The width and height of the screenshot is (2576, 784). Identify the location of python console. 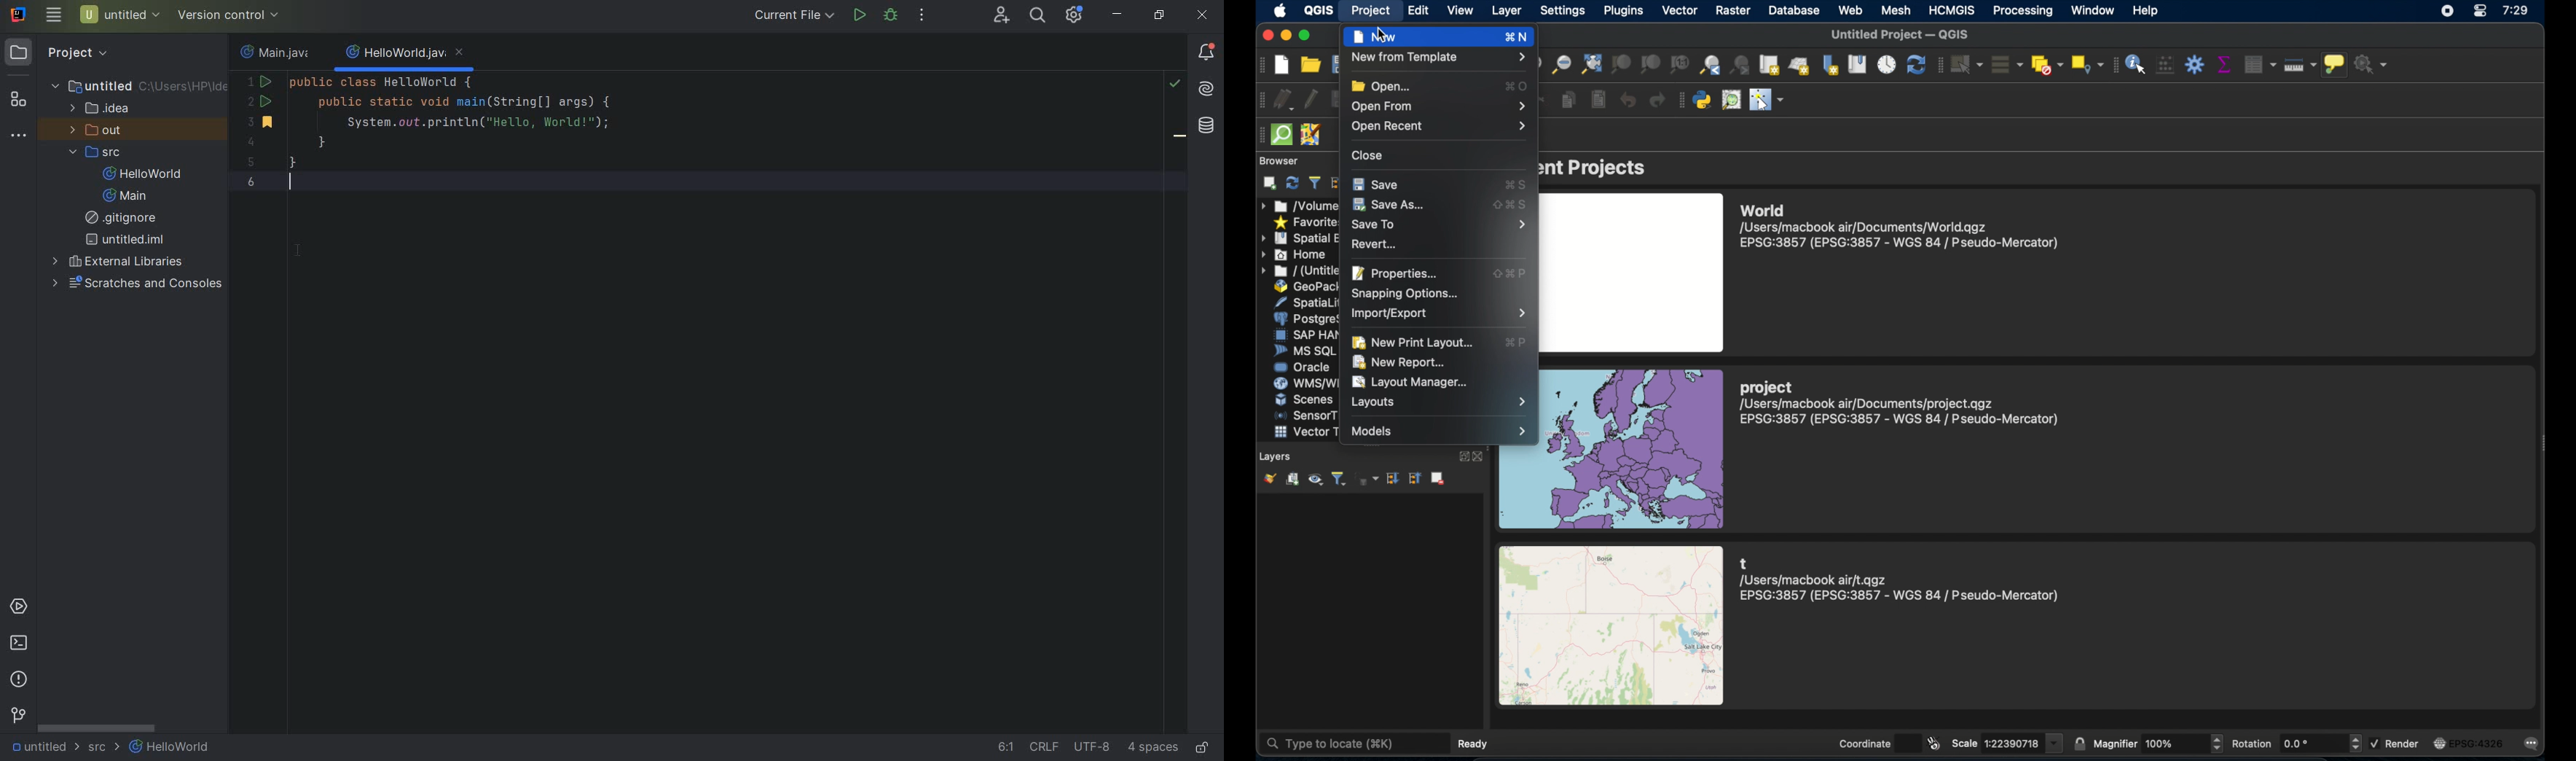
(1703, 100).